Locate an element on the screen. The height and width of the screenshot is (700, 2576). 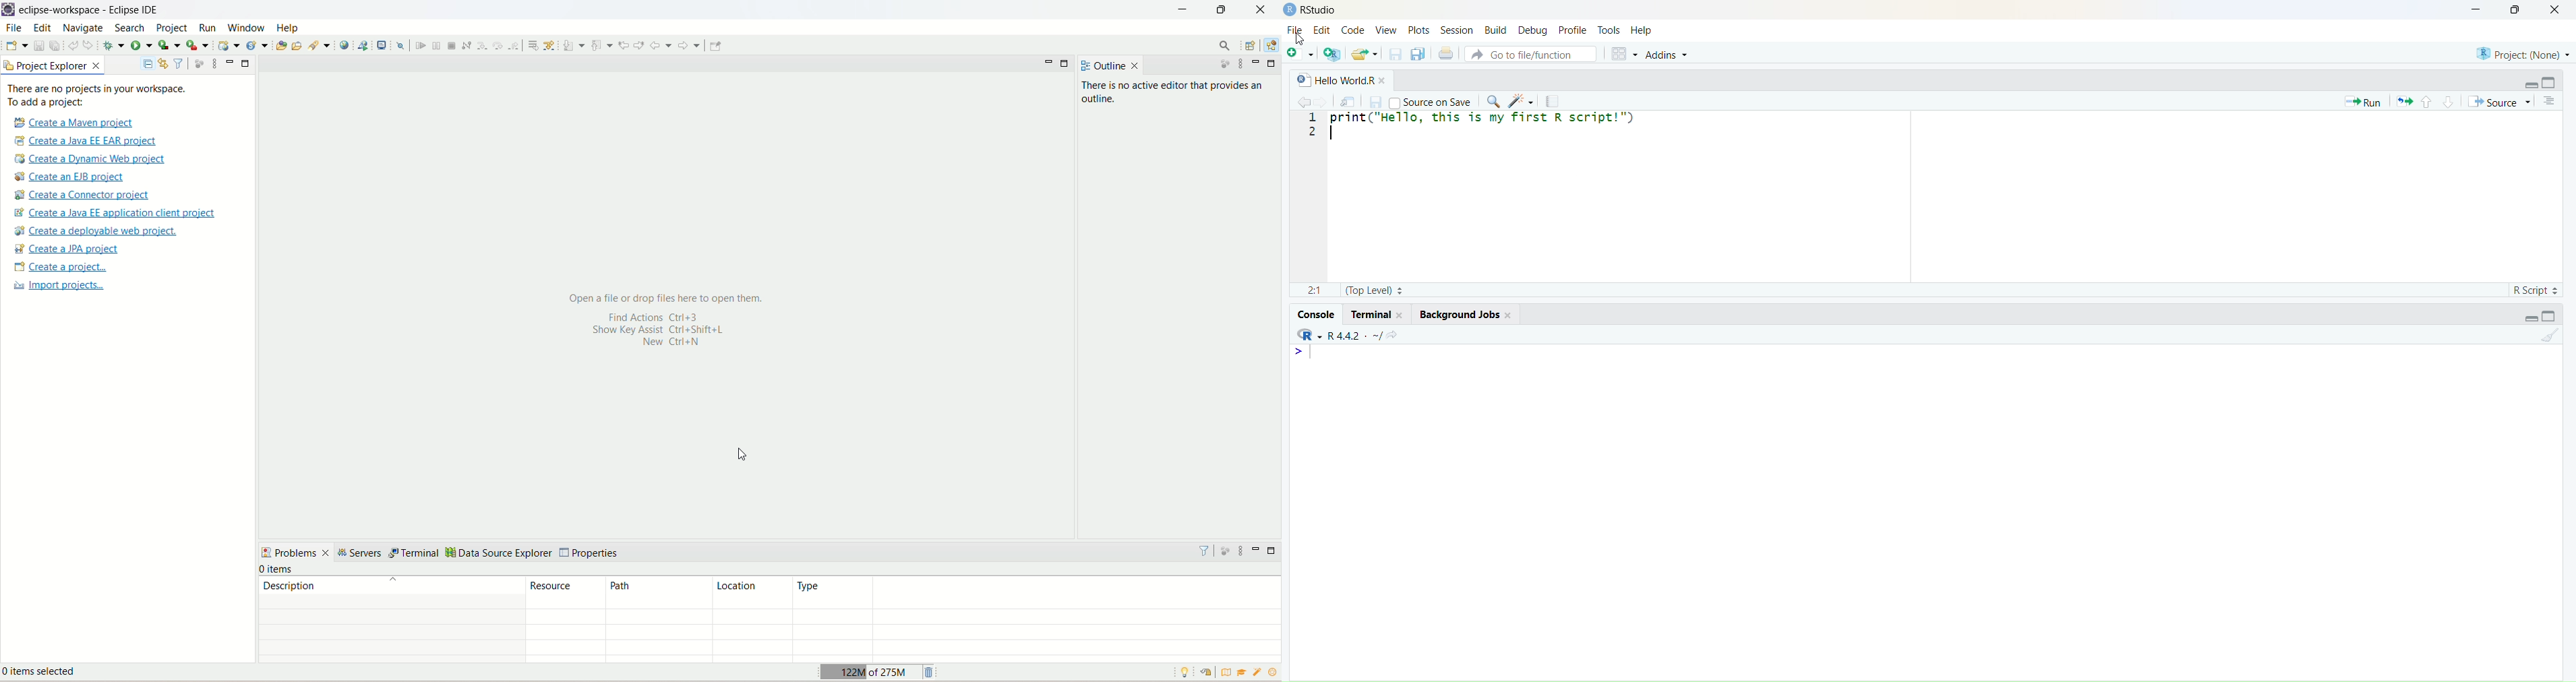
file is located at coordinates (13, 27).